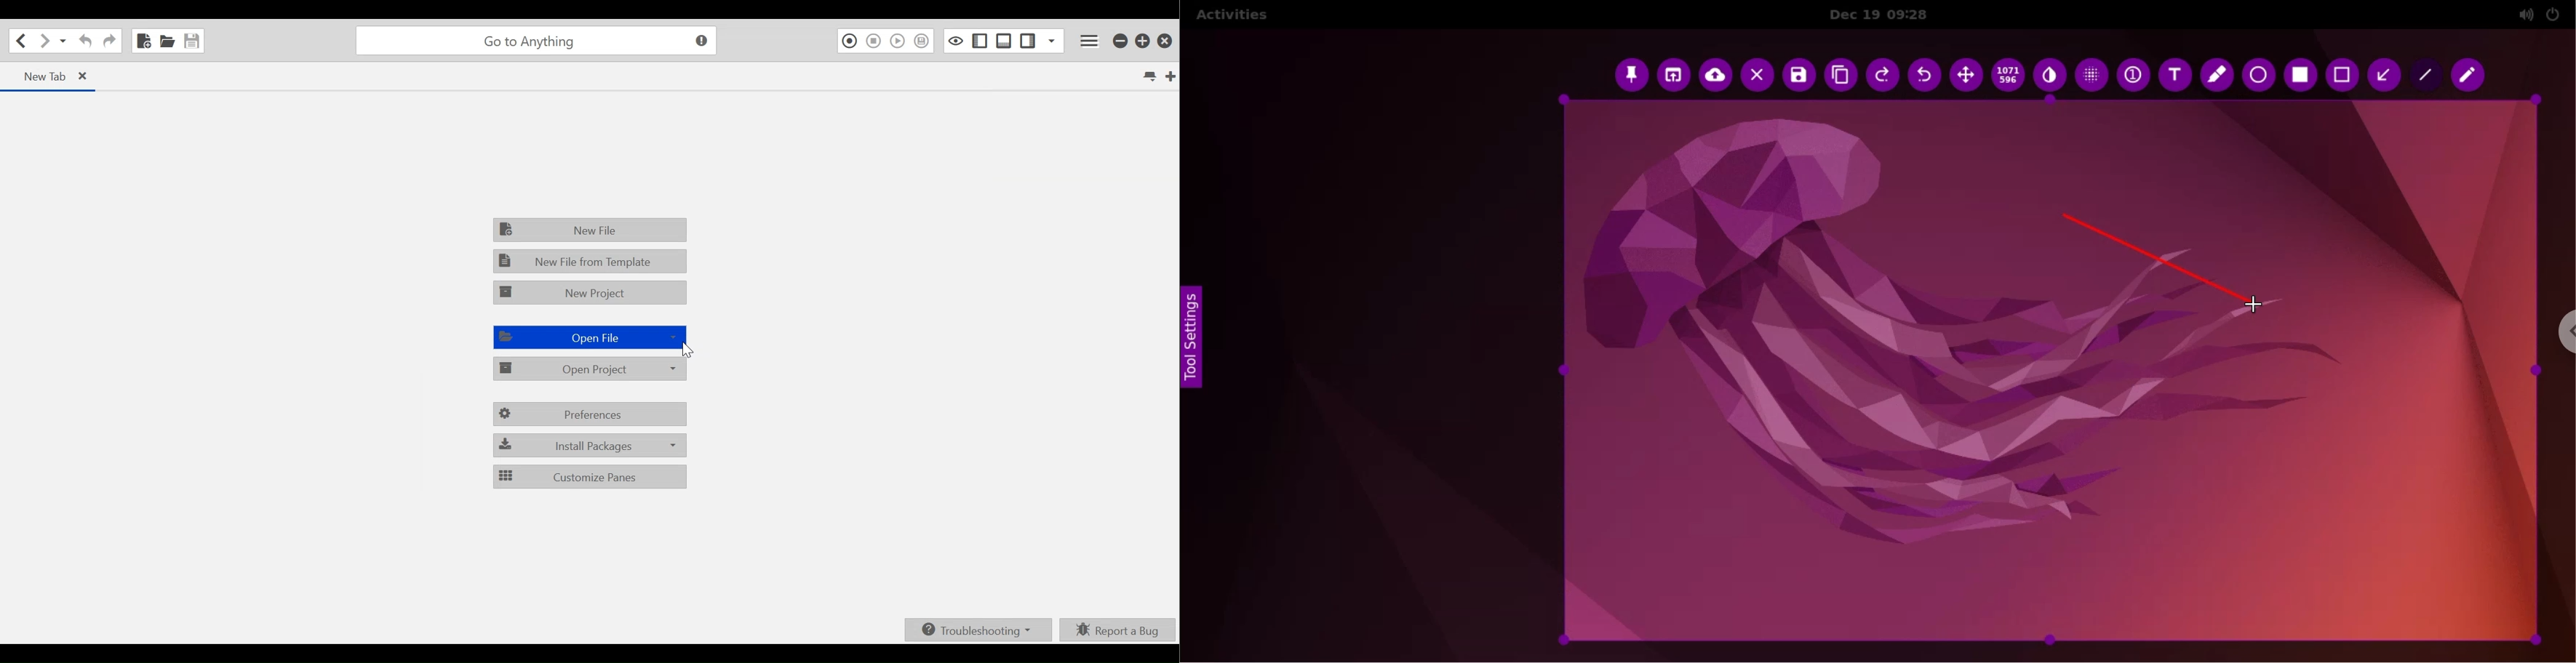  Describe the element at coordinates (2216, 76) in the screenshot. I see `marker` at that location.